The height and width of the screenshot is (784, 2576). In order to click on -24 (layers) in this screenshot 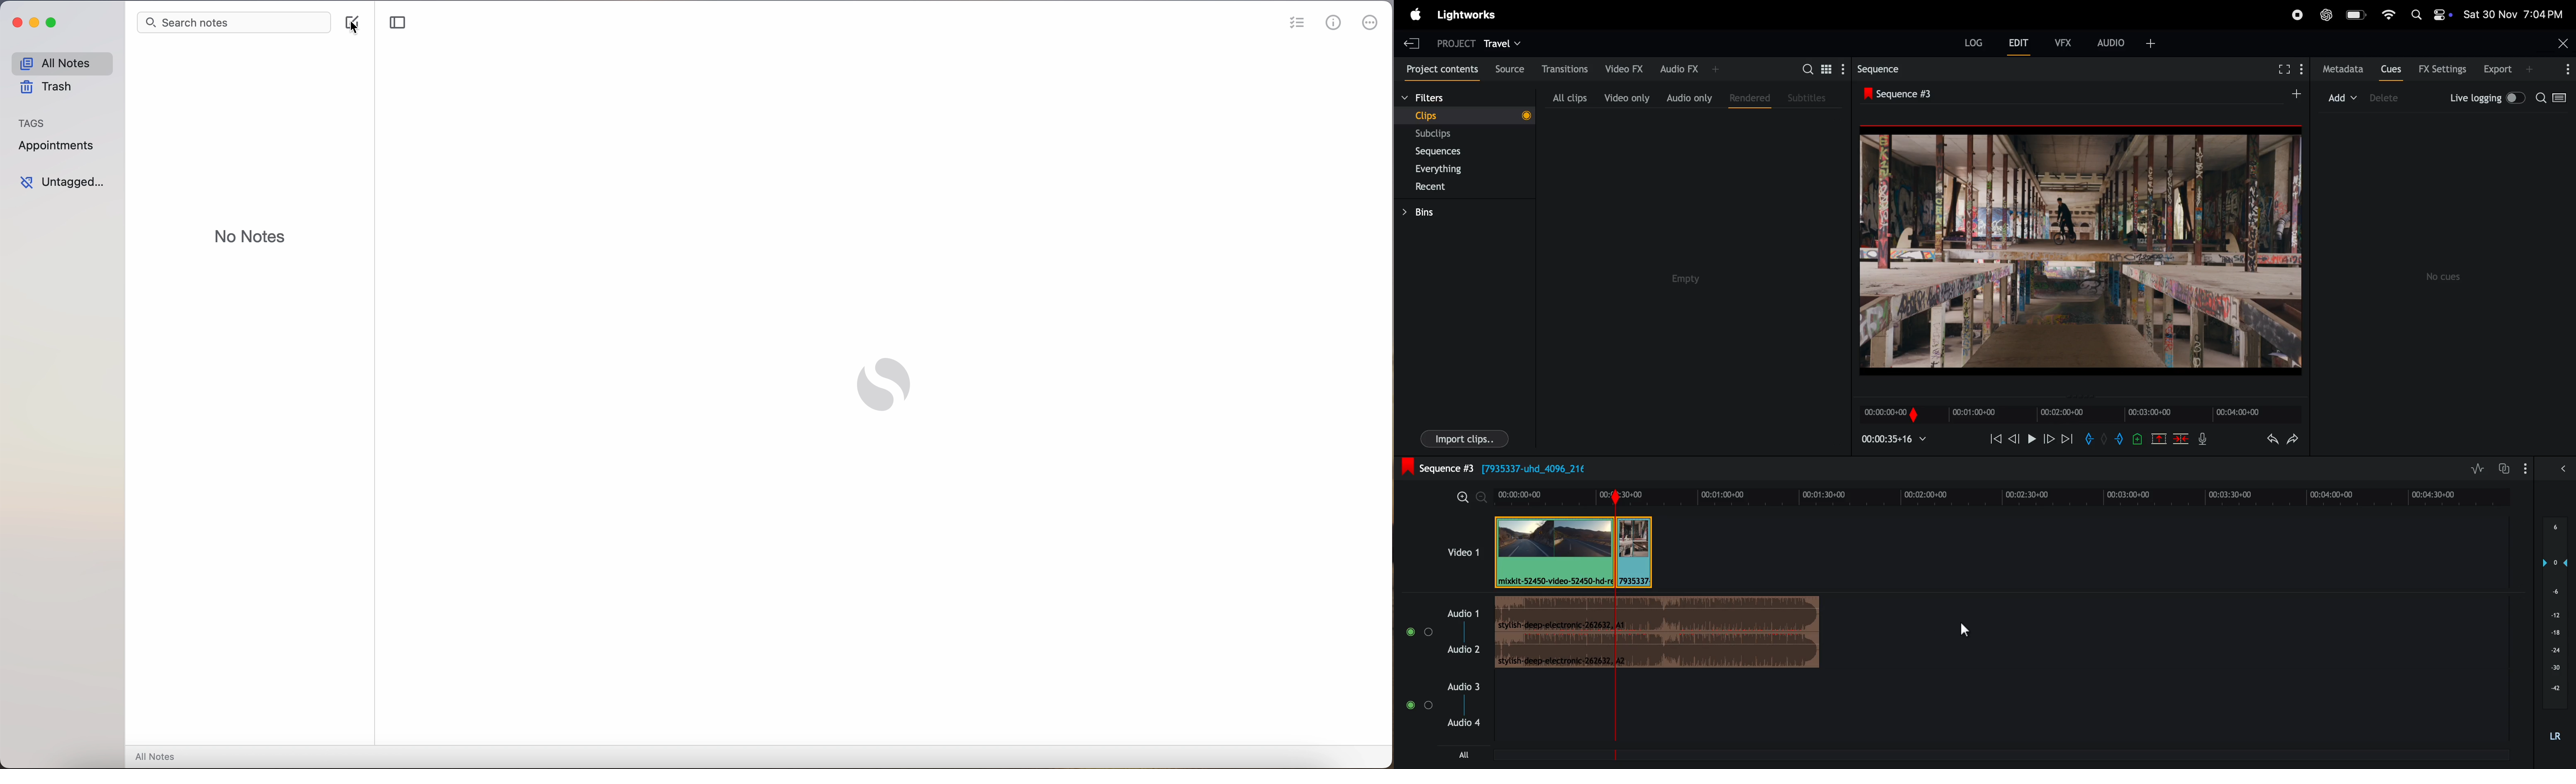, I will do `click(2552, 650)`.